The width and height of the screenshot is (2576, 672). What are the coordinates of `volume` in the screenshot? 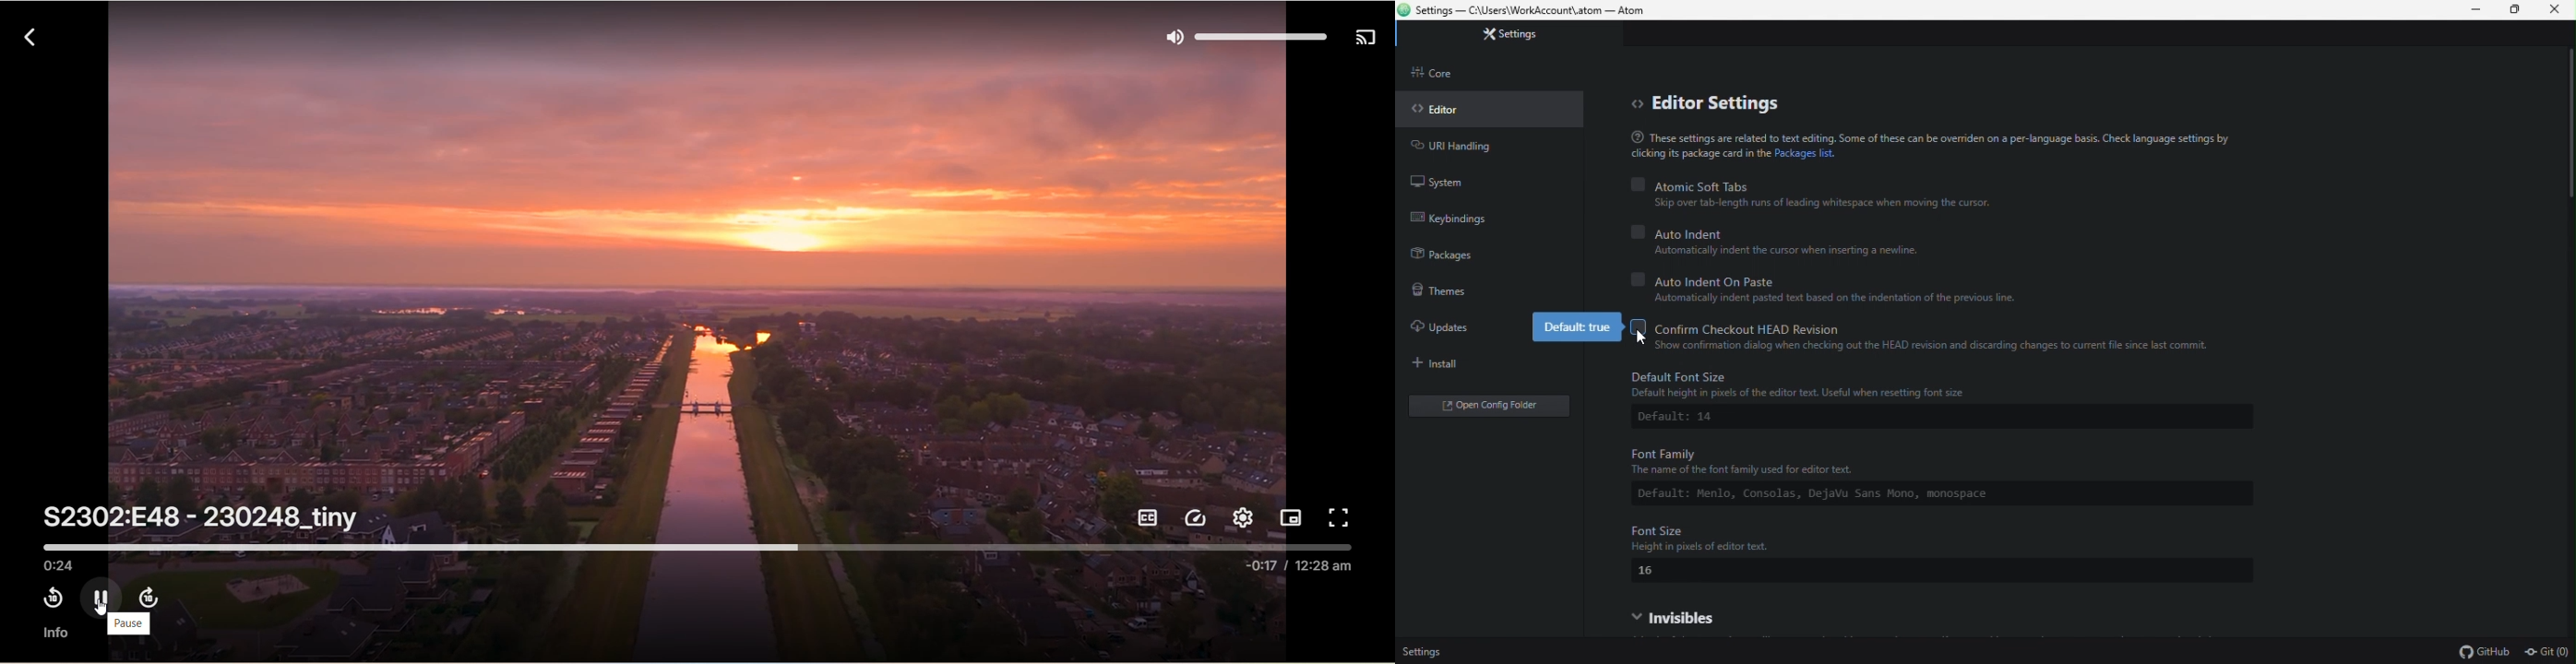 It's located at (1241, 36).